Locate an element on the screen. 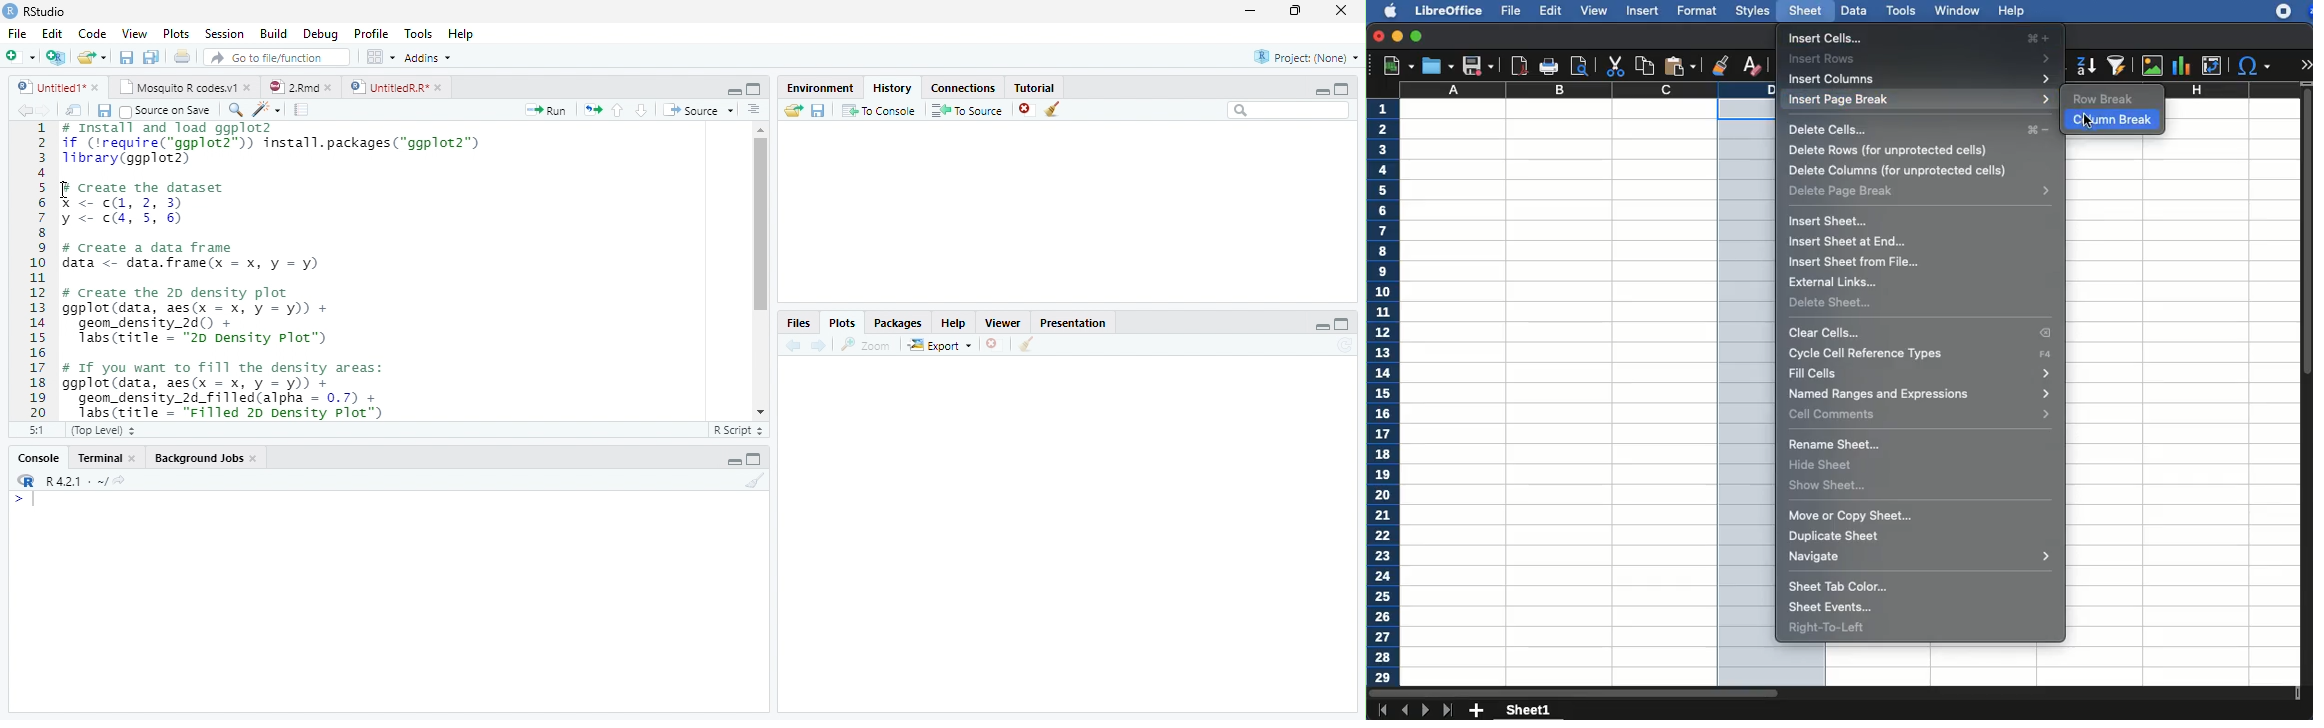  GO to file/function is located at coordinates (273, 57).